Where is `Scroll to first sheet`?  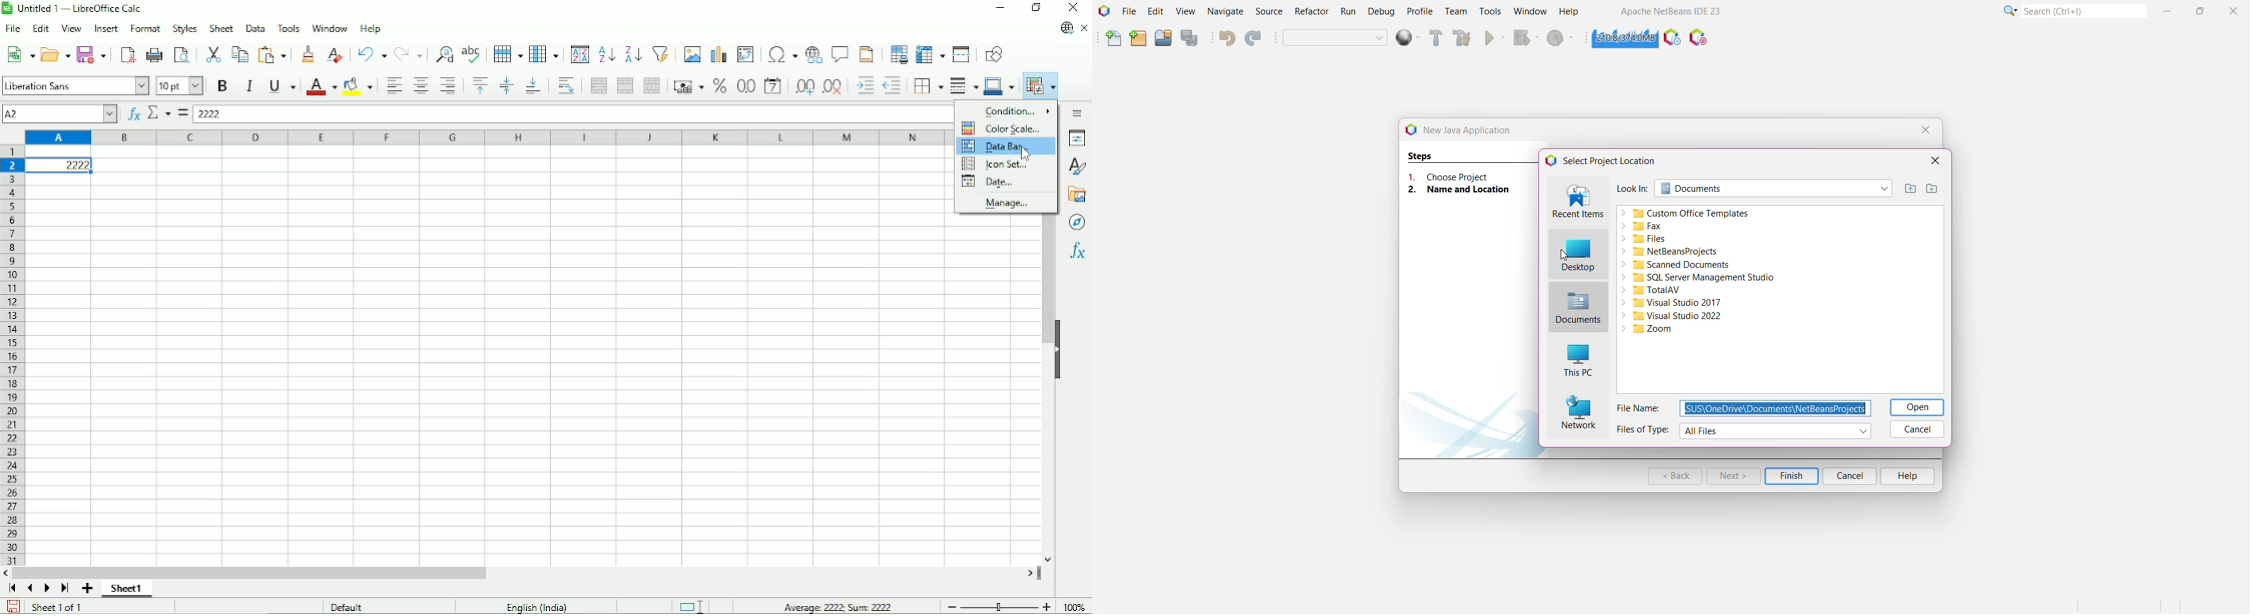 Scroll to first sheet is located at coordinates (12, 588).